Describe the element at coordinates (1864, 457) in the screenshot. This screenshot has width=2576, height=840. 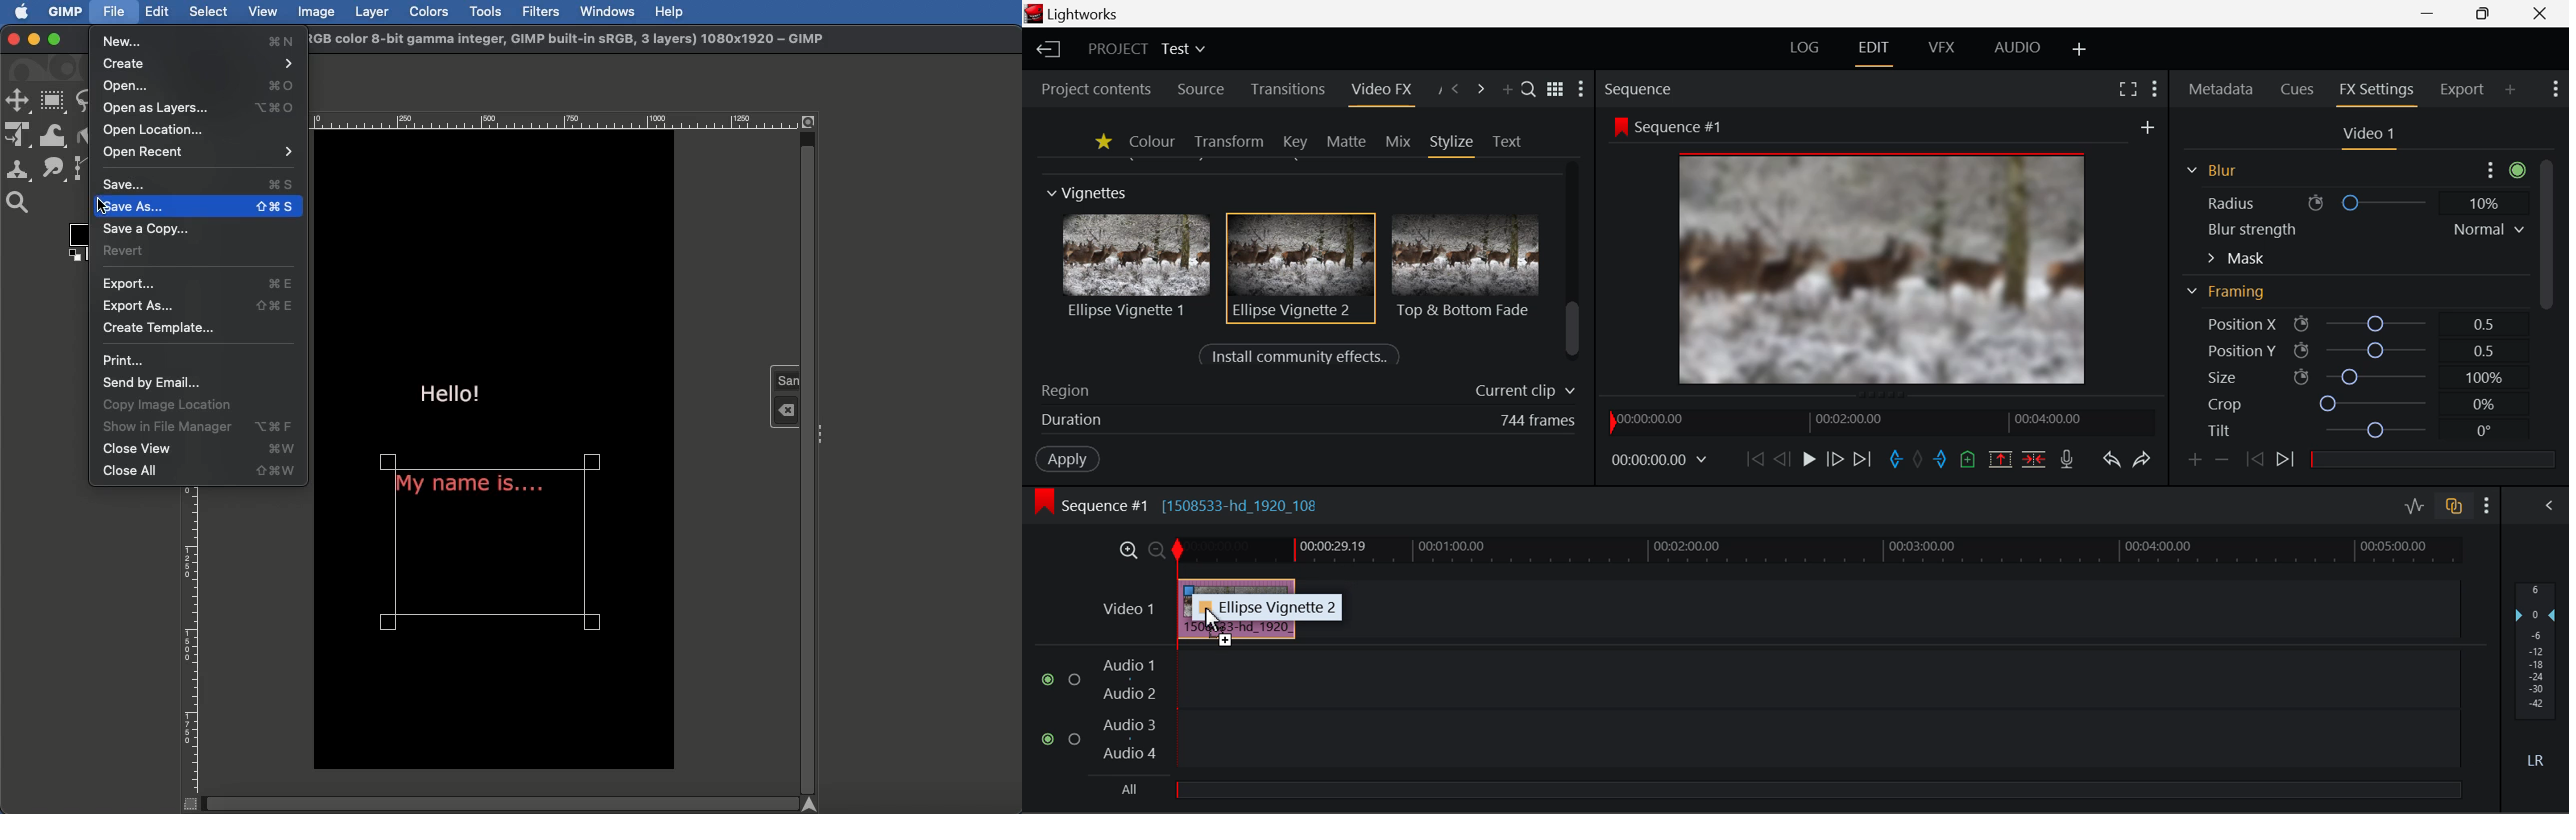
I see `To End` at that location.